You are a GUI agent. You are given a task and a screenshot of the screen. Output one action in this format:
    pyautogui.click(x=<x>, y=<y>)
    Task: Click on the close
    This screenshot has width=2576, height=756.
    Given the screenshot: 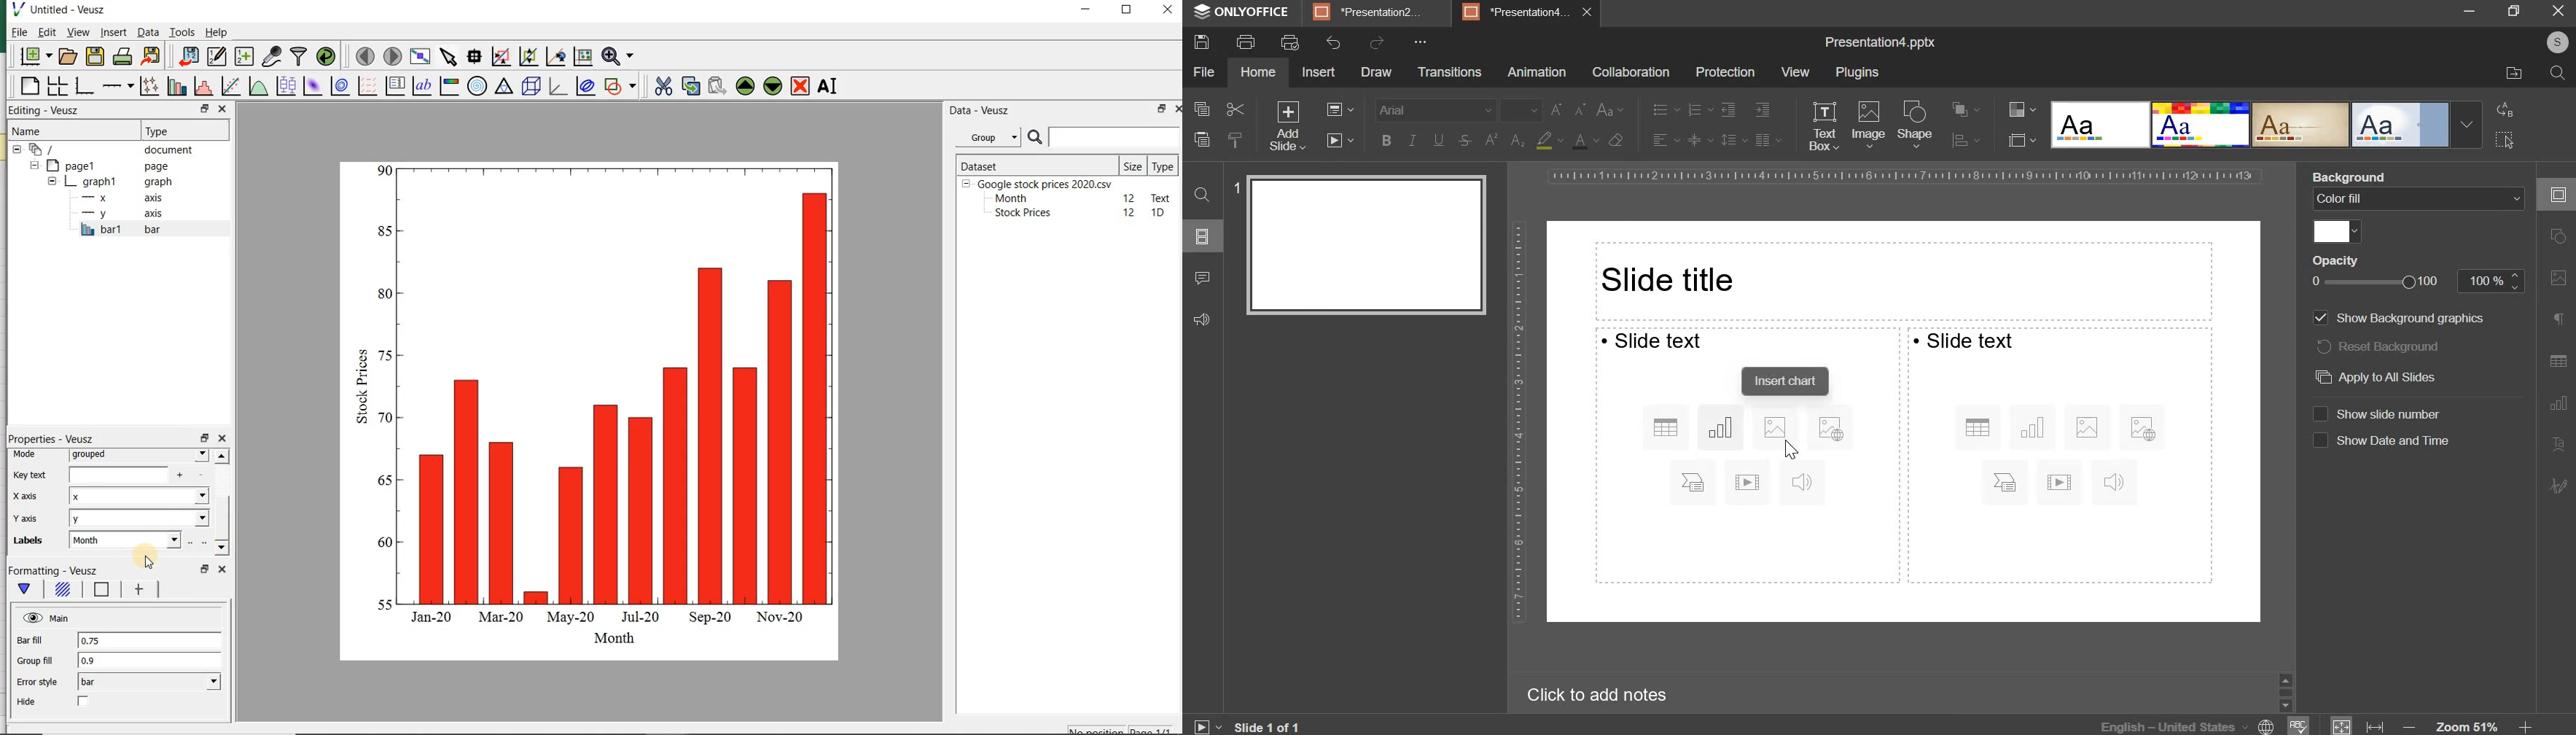 What is the action you would take?
    pyautogui.click(x=222, y=108)
    